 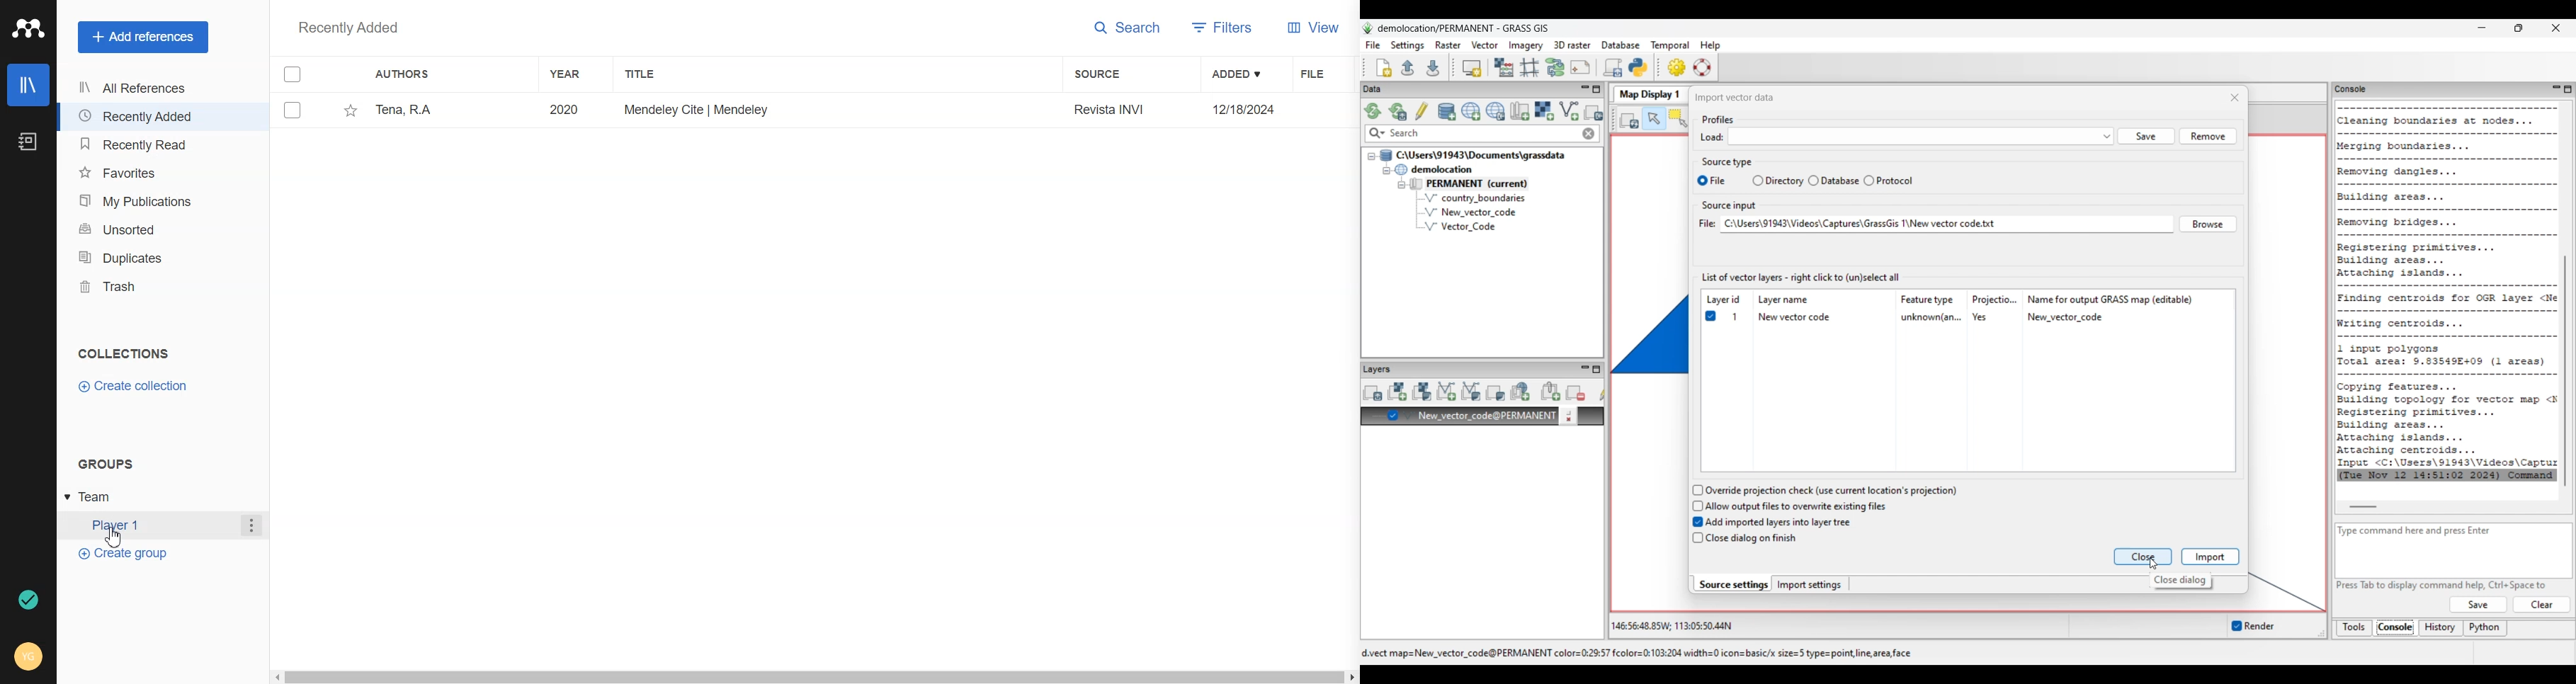 What do you see at coordinates (814, 677) in the screenshot?
I see `Horizontal Scroll bar` at bounding box center [814, 677].